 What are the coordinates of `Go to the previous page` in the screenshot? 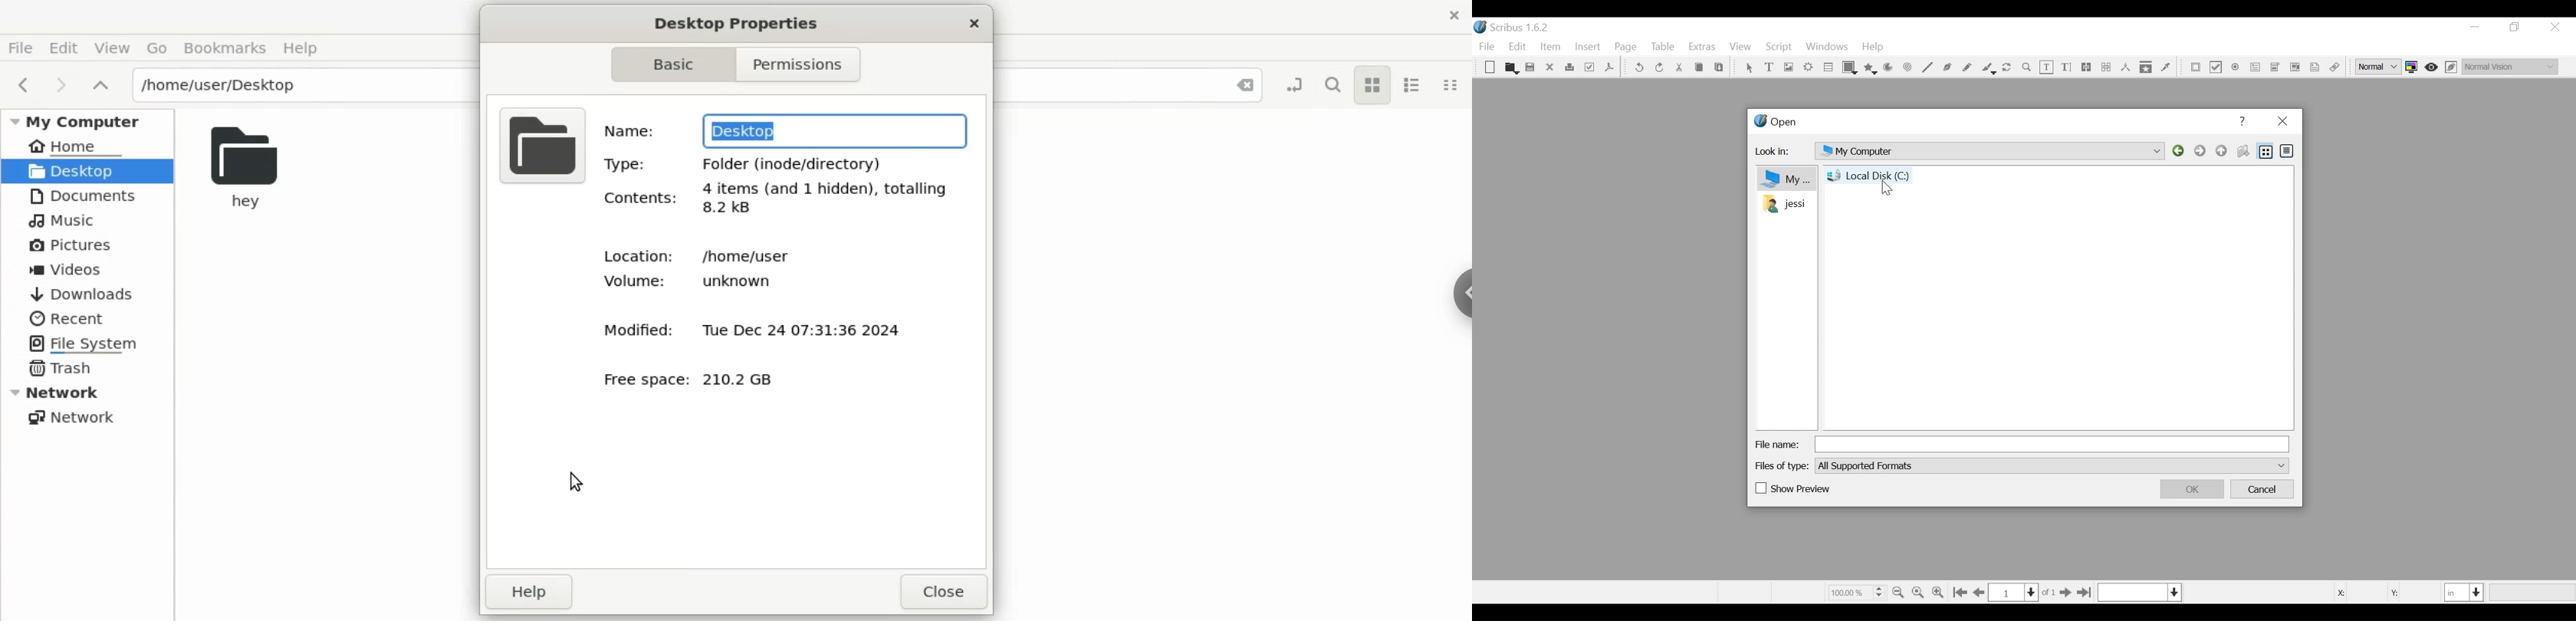 It's located at (1981, 593).